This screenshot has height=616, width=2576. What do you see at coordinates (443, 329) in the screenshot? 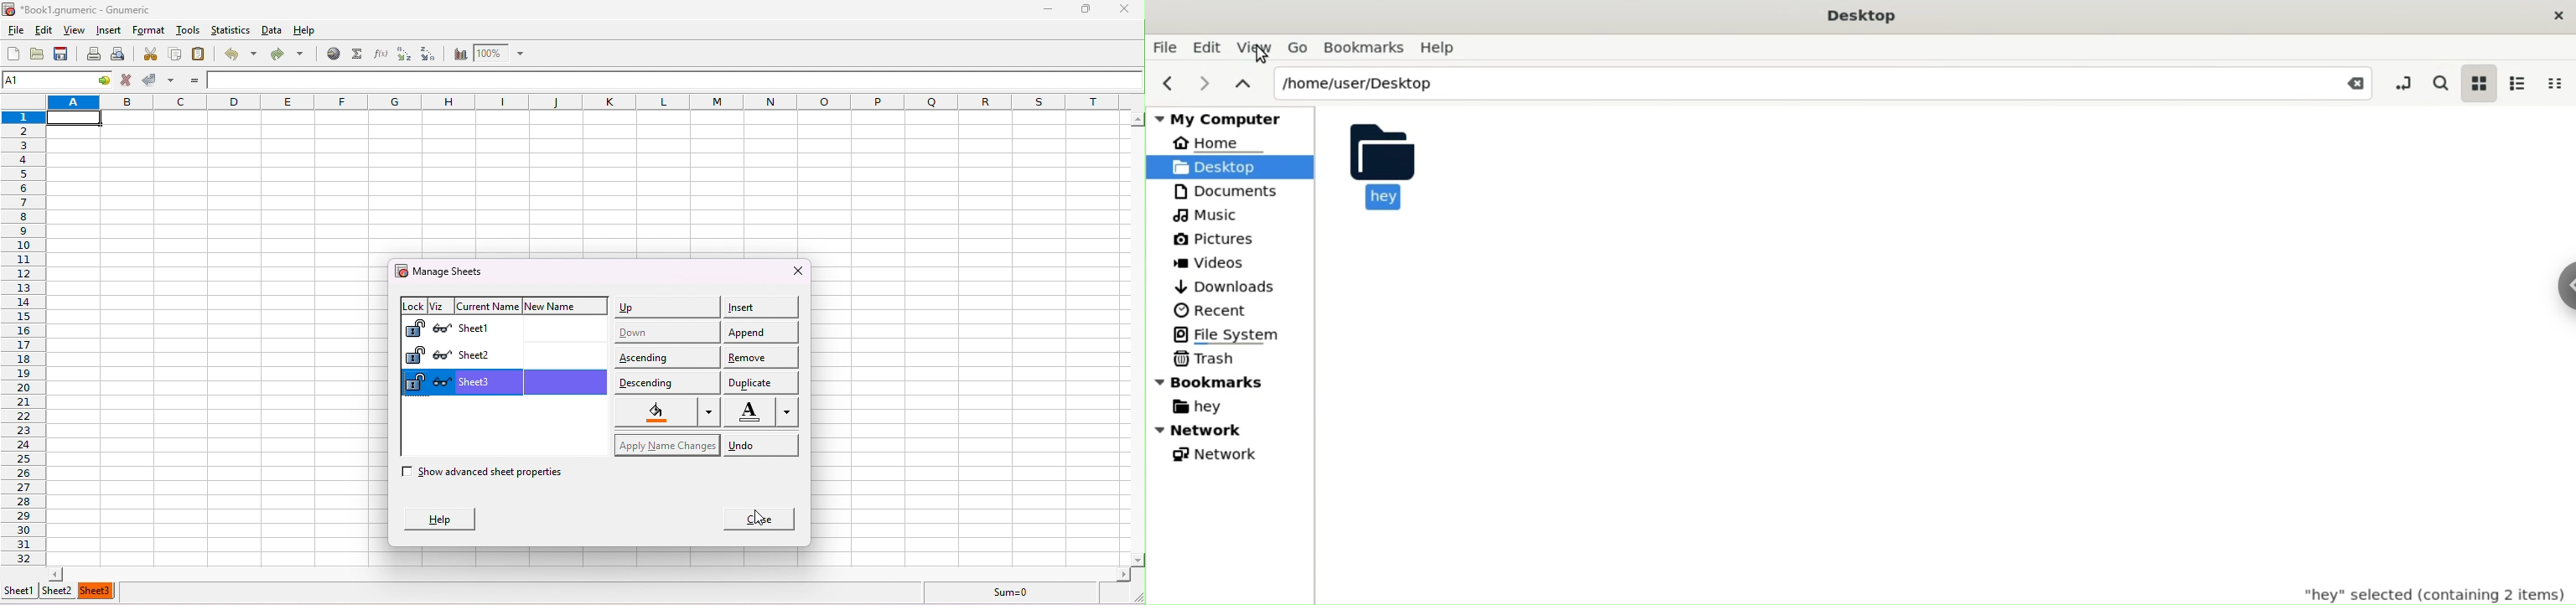
I see `Hide sheet 1` at bounding box center [443, 329].